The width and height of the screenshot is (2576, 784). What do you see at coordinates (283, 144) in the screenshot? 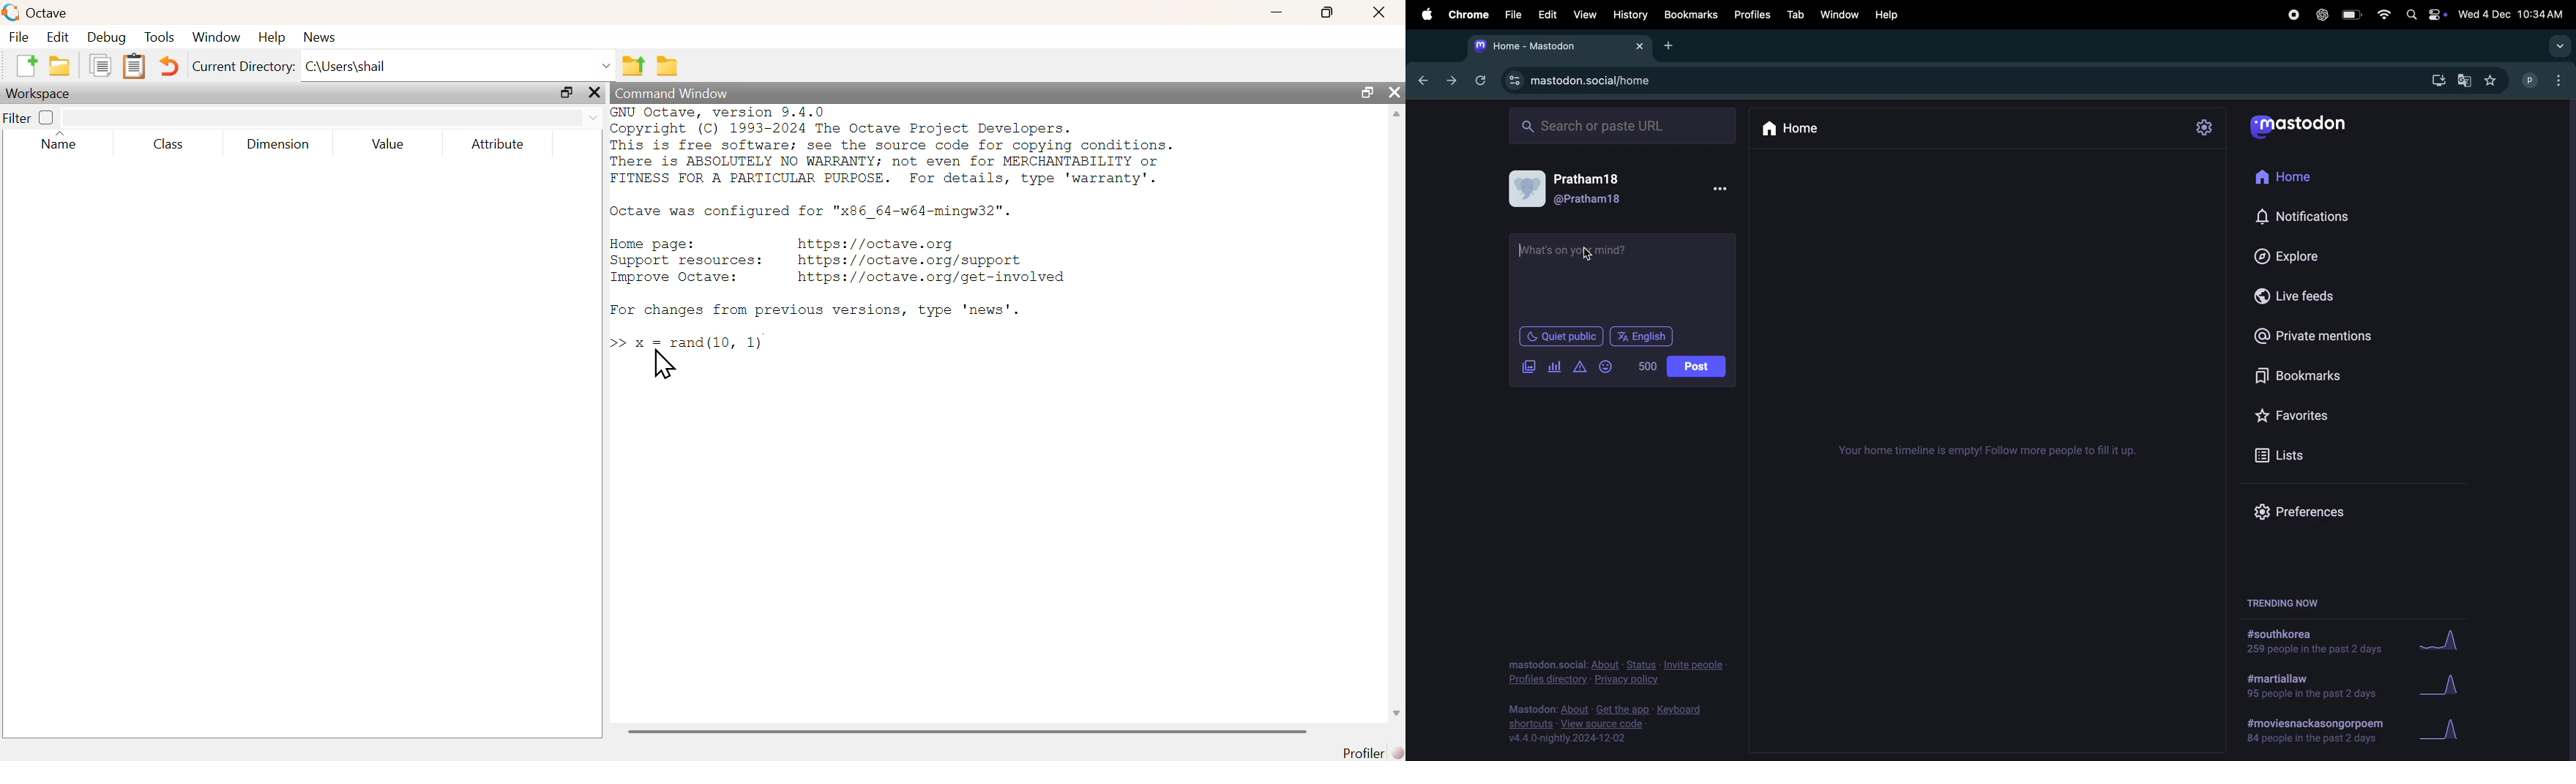
I see `Dimension` at bounding box center [283, 144].